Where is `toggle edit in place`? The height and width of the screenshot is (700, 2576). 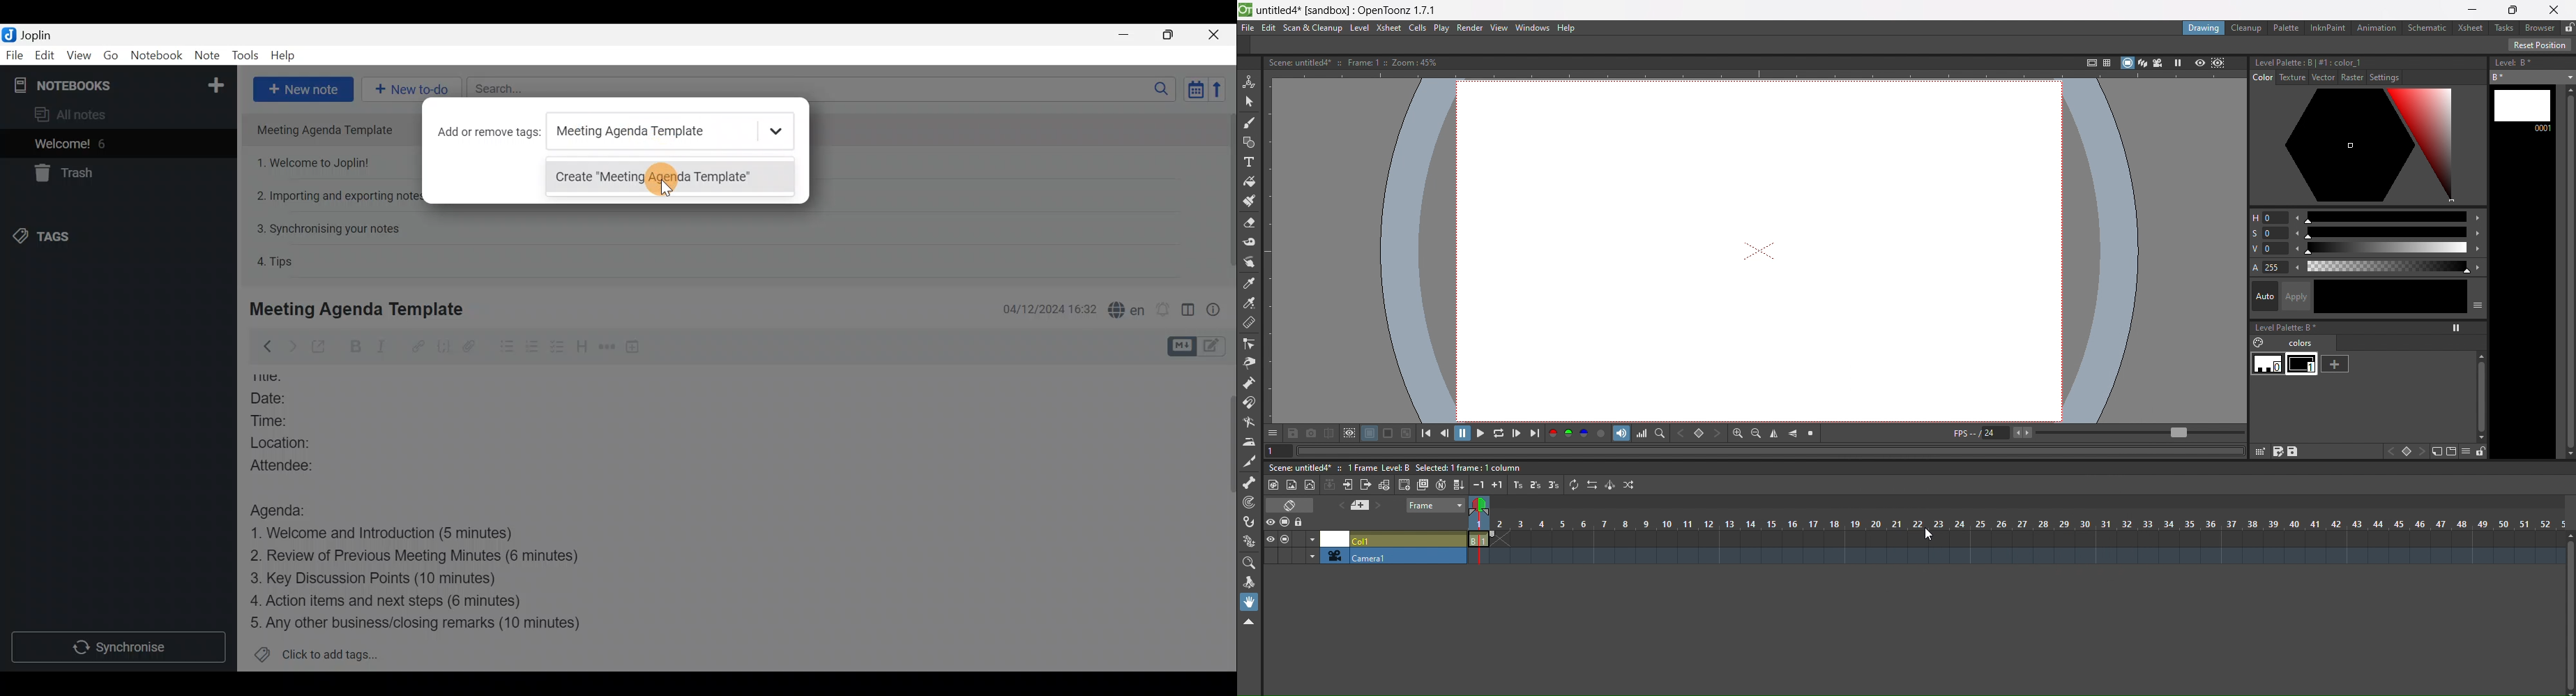 toggle edit in place is located at coordinates (1383, 484).